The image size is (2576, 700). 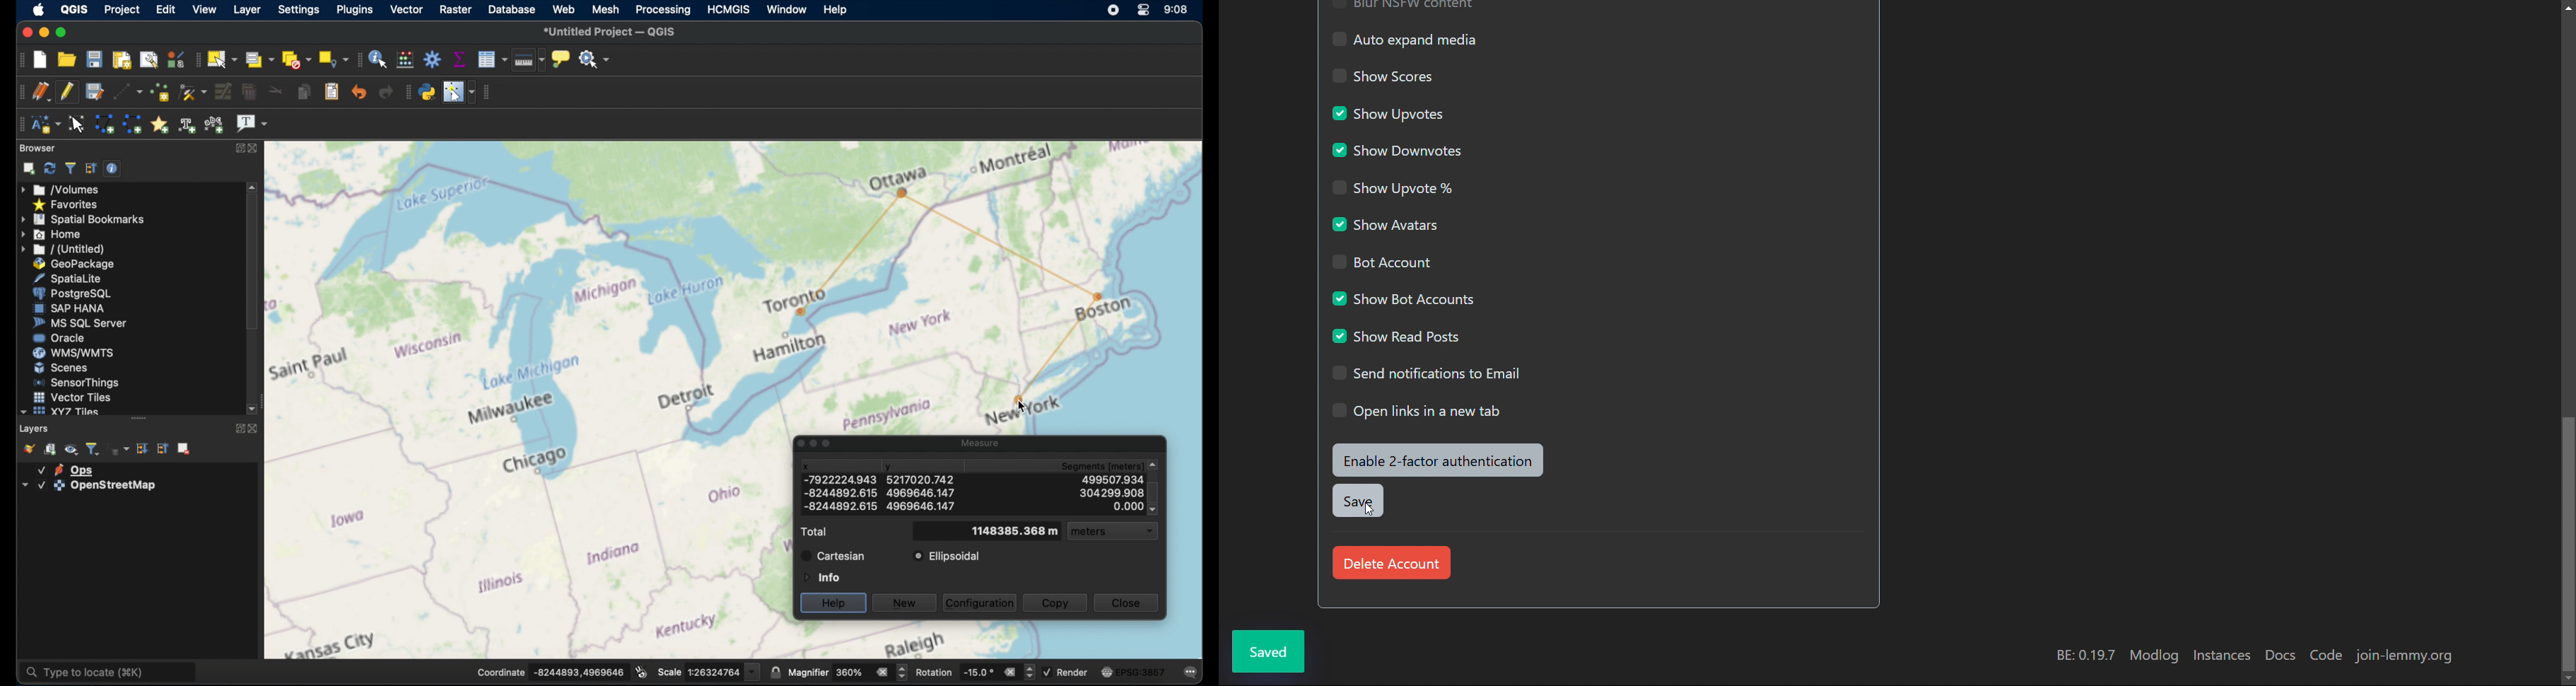 I want to click on python console, so click(x=427, y=90).